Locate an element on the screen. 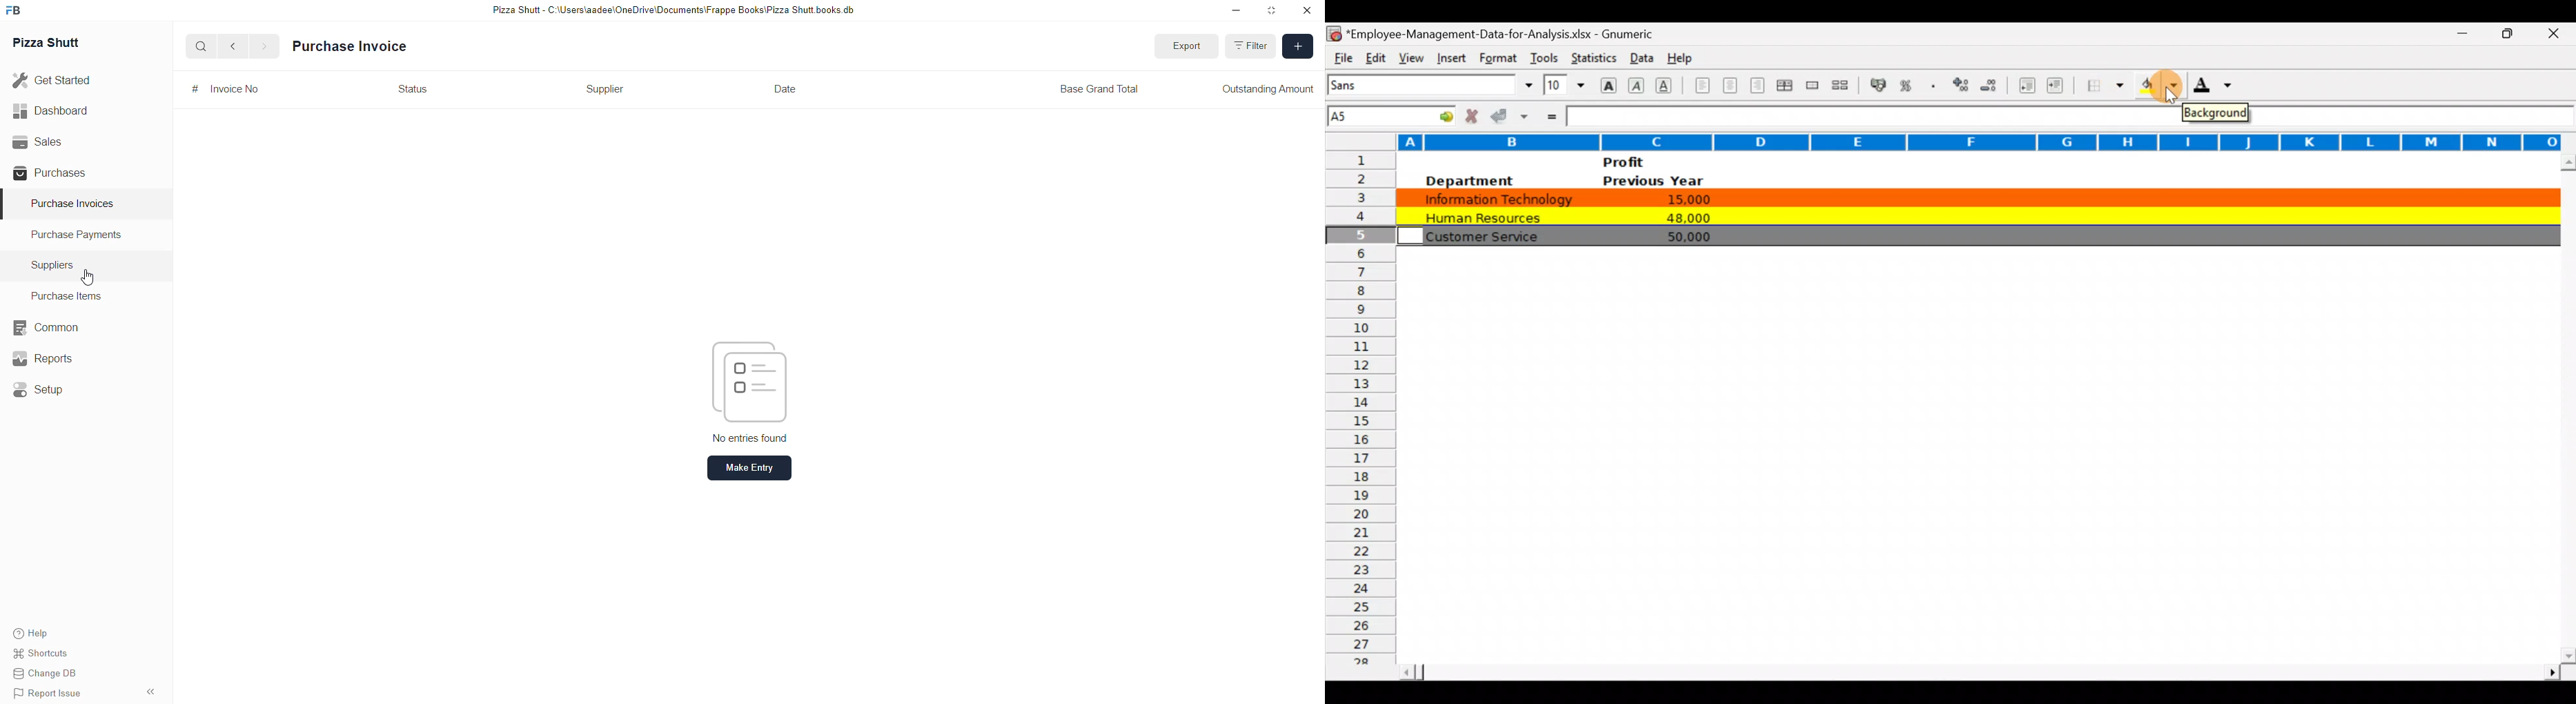 This screenshot has width=2576, height=728. Accept change is located at coordinates (1511, 115).